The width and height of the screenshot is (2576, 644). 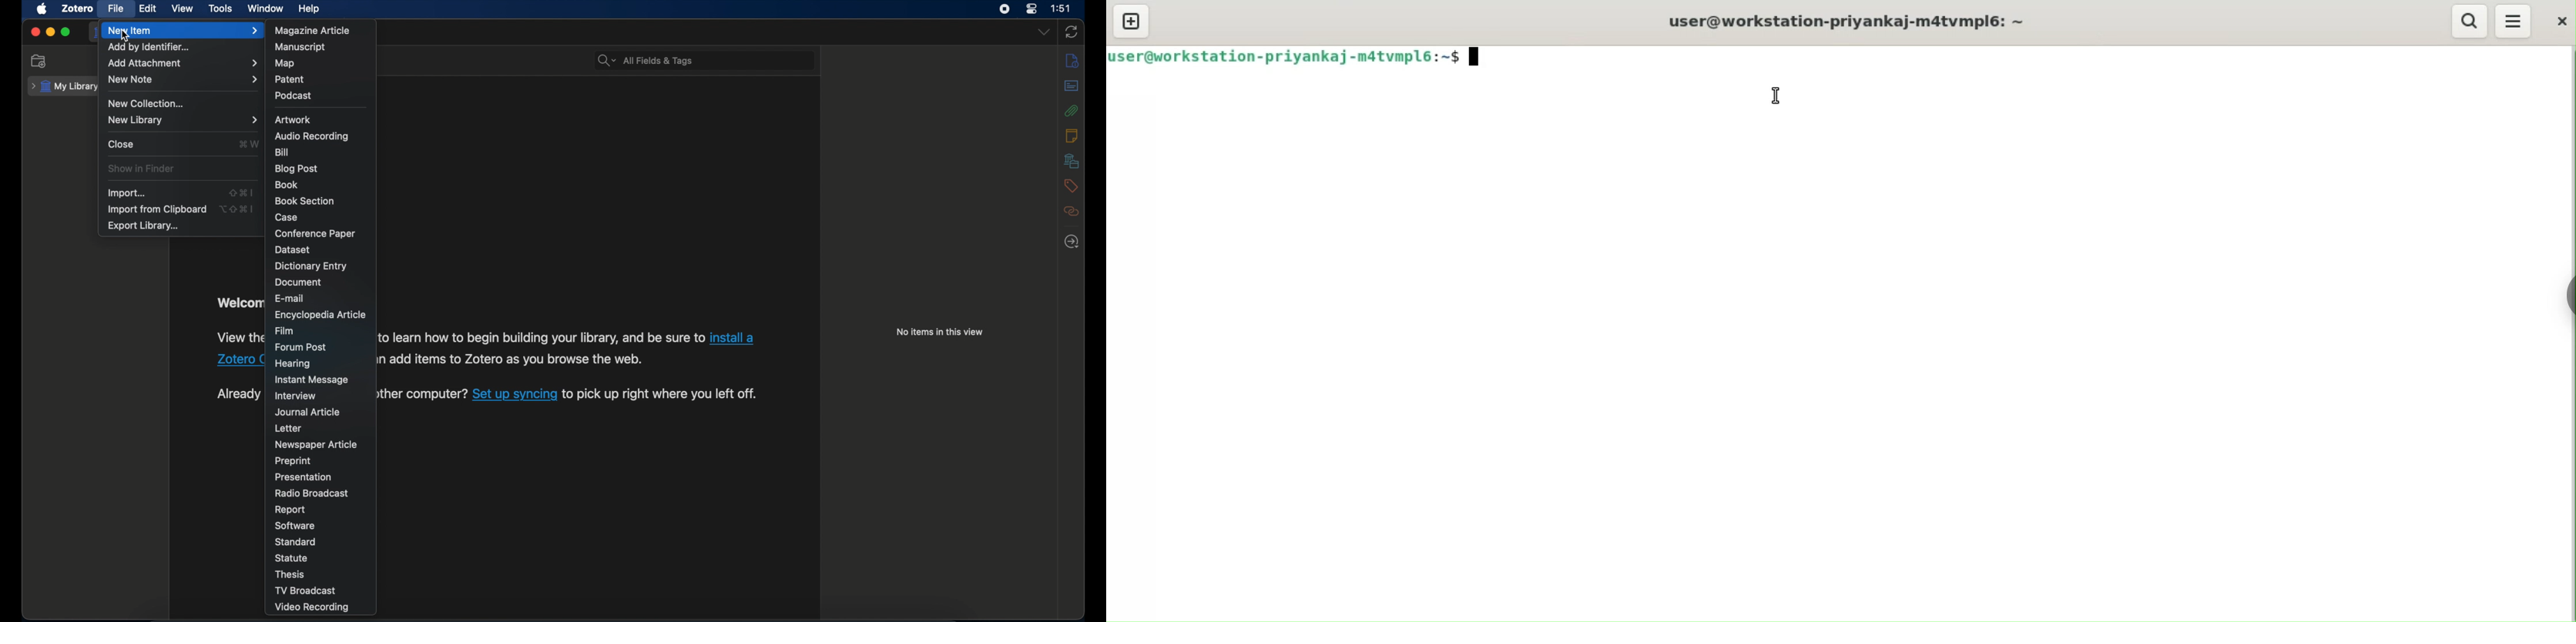 What do you see at coordinates (128, 193) in the screenshot?
I see `import` at bounding box center [128, 193].